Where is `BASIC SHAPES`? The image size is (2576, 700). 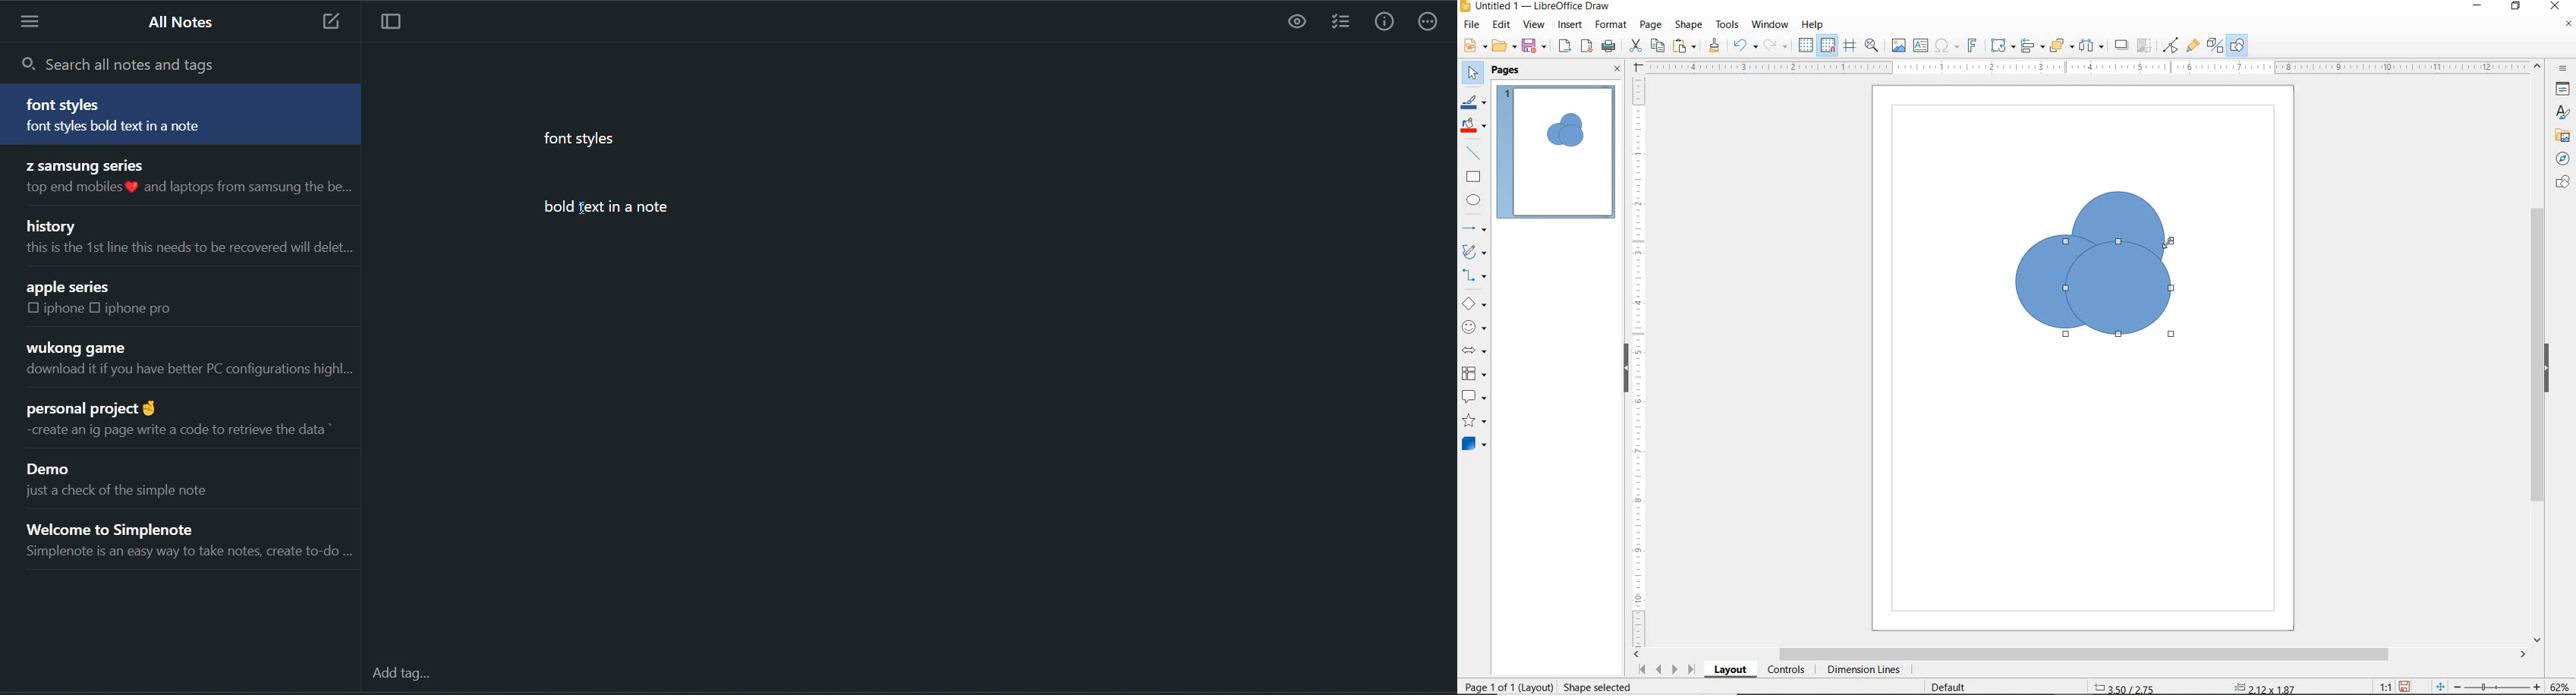 BASIC SHAPES is located at coordinates (1475, 306).